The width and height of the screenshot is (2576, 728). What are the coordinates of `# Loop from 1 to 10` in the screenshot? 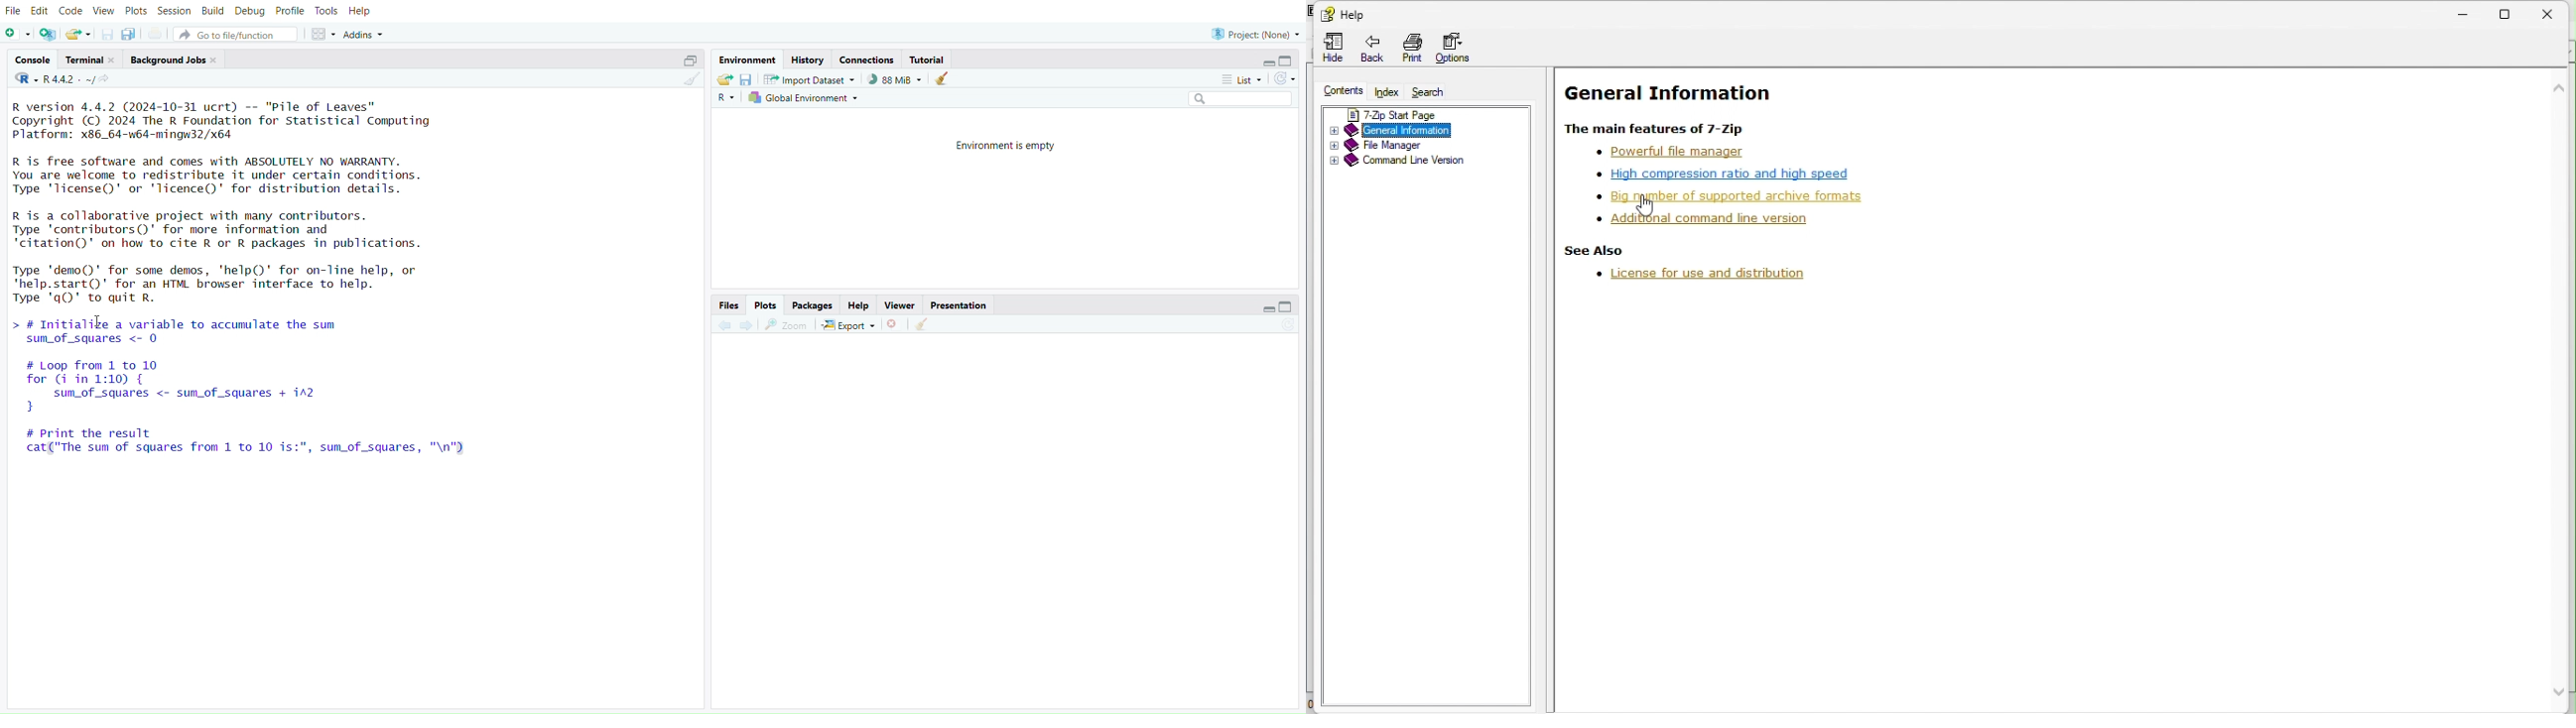 It's located at (95, 364).